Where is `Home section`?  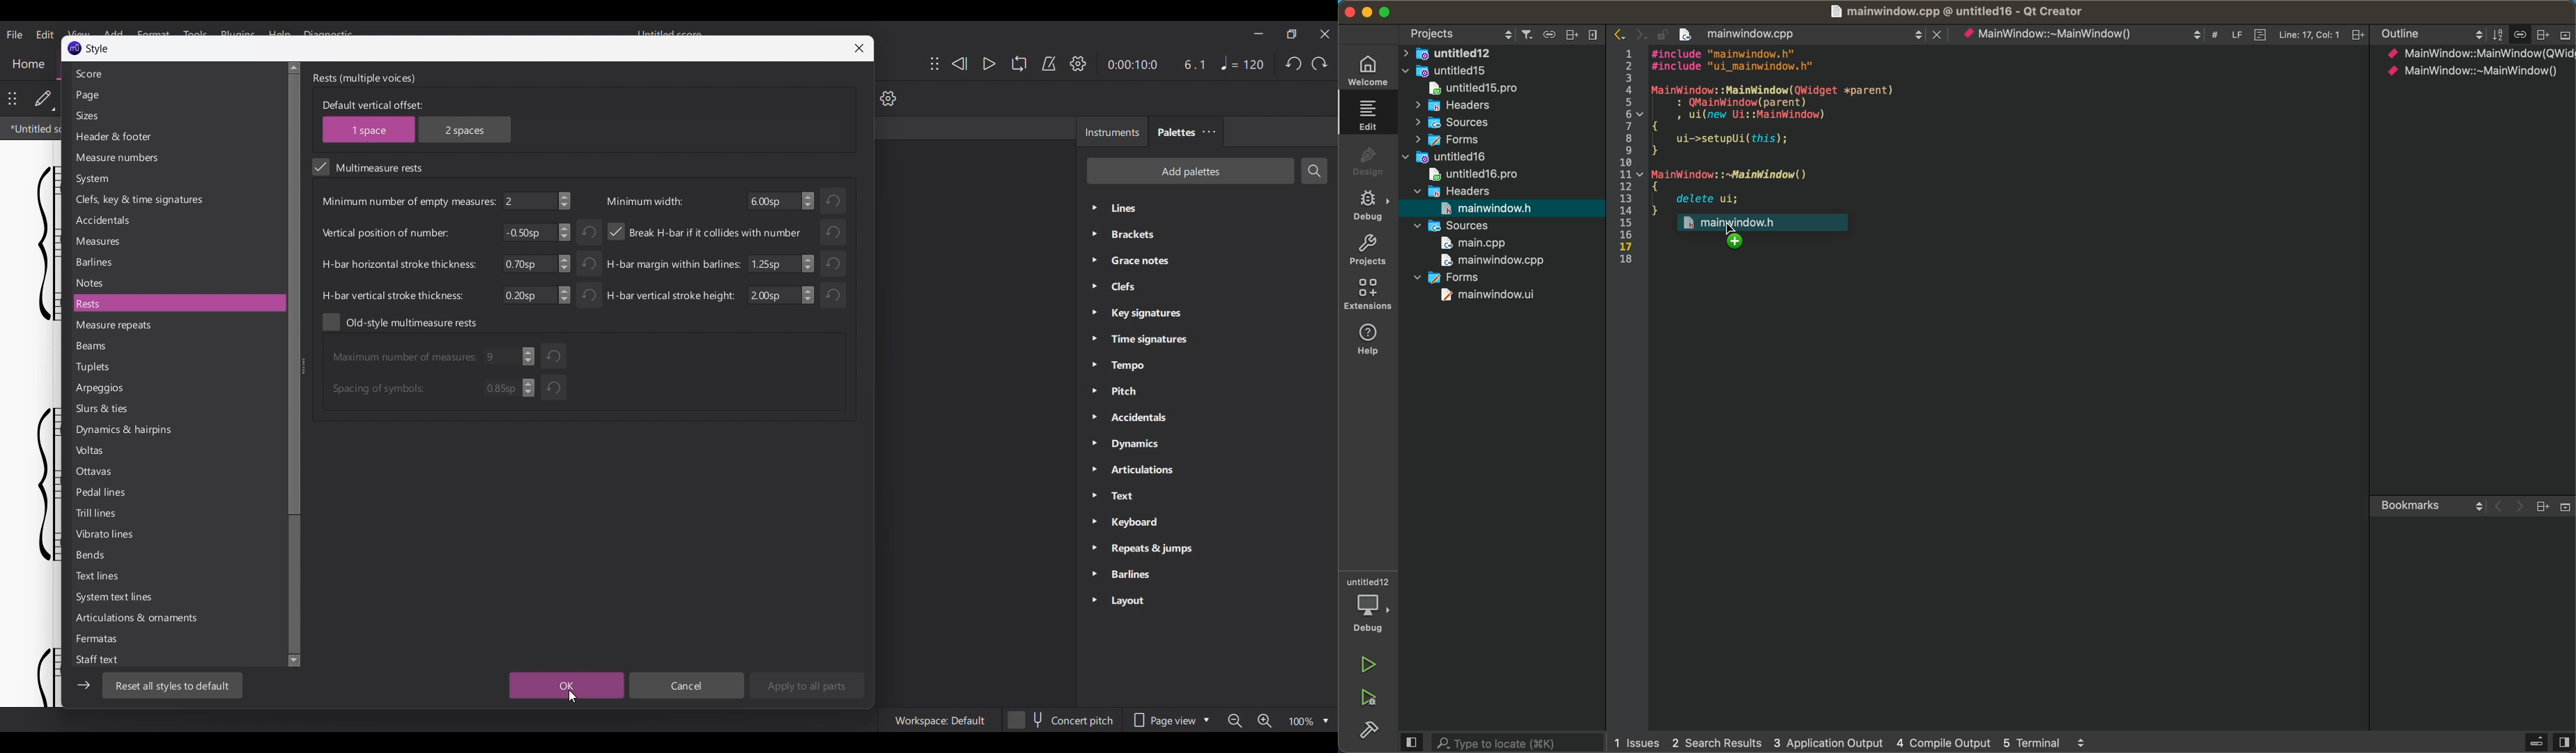
Home section is located at coordinates (27, 64).